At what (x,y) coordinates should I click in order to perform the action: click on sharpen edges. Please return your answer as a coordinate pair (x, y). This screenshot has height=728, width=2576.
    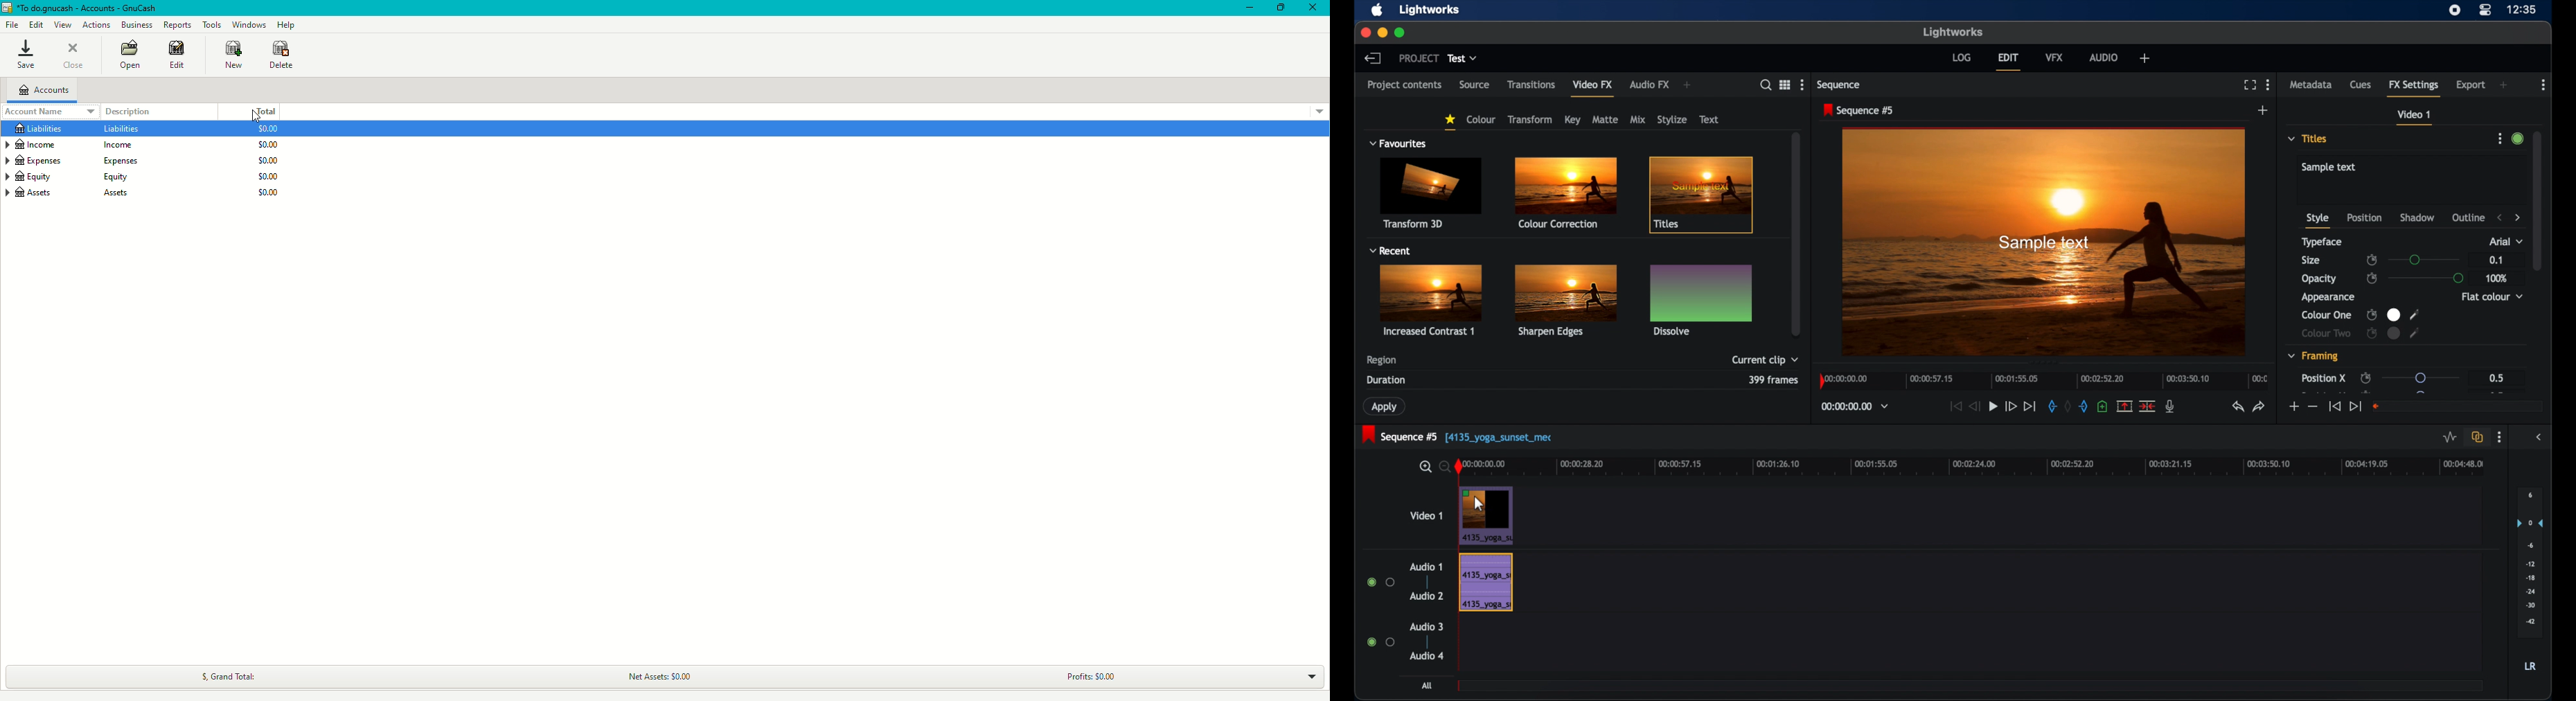
    Looking at the image, I should click on (1564, 300).